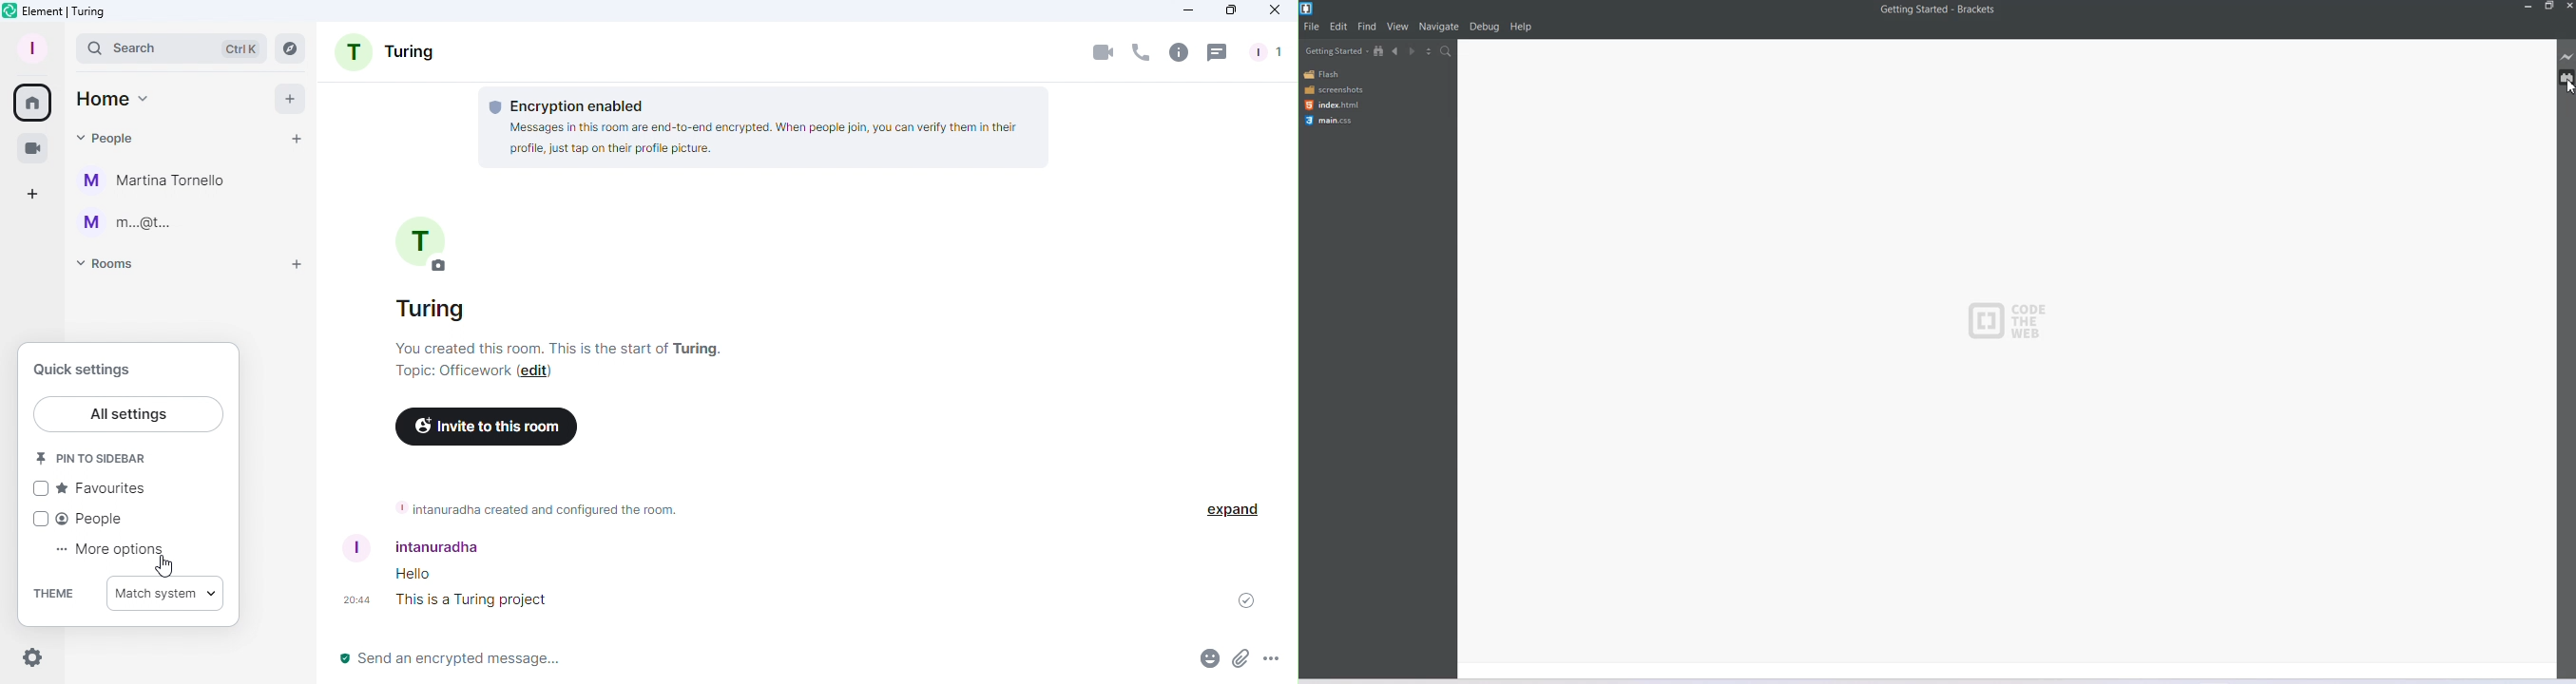 Image resolution: width=2576 pixels, height=700 pixels. What do you see at coordinates (170, 47) in the screenshot?
I see `Search bar` at bounding box center [170, 47].